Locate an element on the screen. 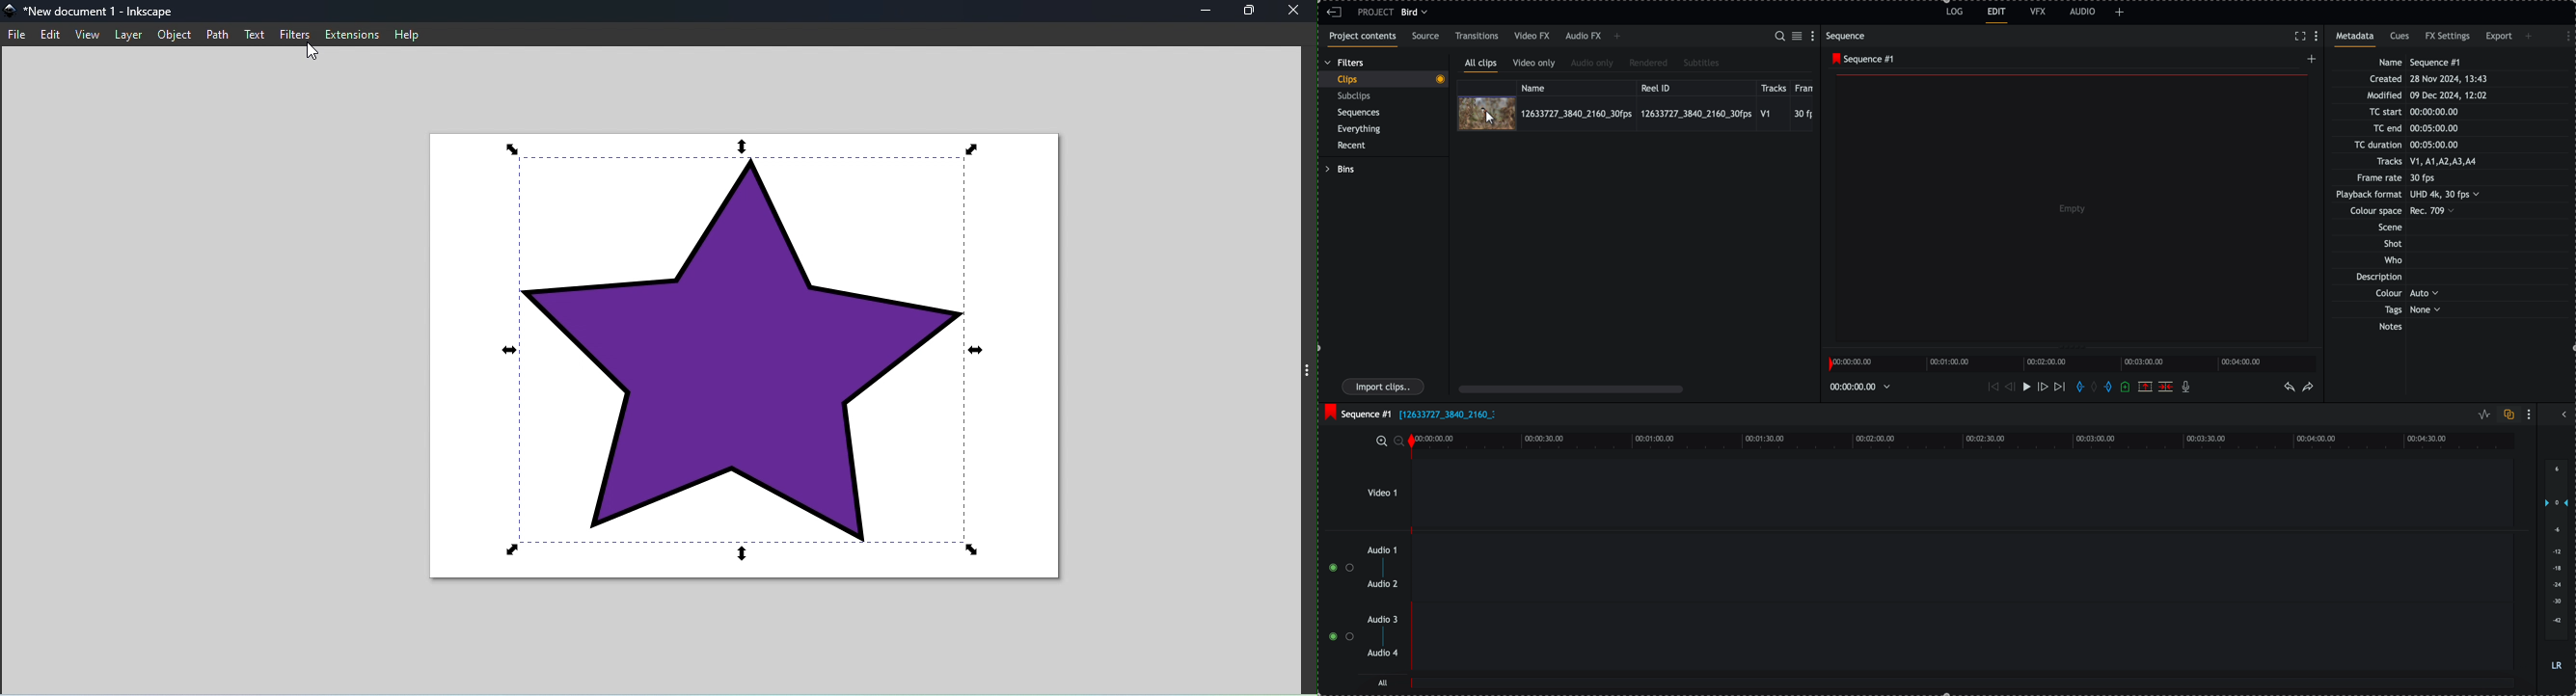 The image size is (2576, 700). show settings menu is located at coordinates (2319, 37).